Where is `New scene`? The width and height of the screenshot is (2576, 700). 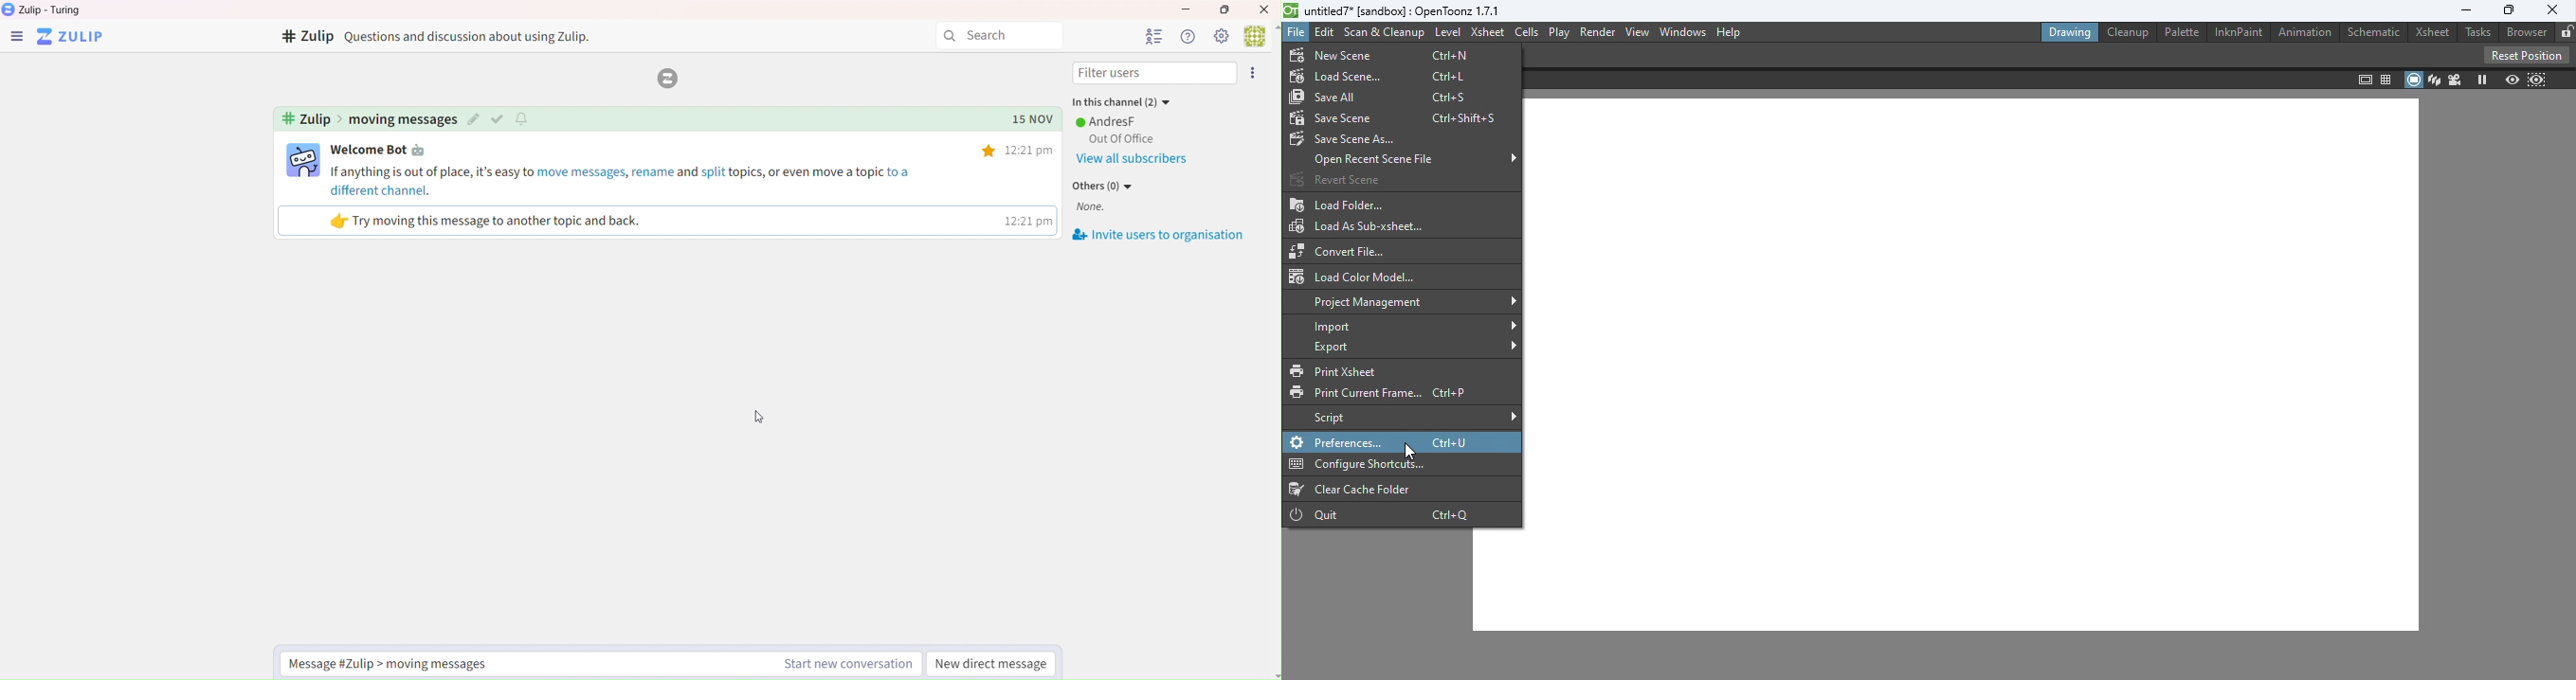 New scene is located at coordinates (1388, 54).